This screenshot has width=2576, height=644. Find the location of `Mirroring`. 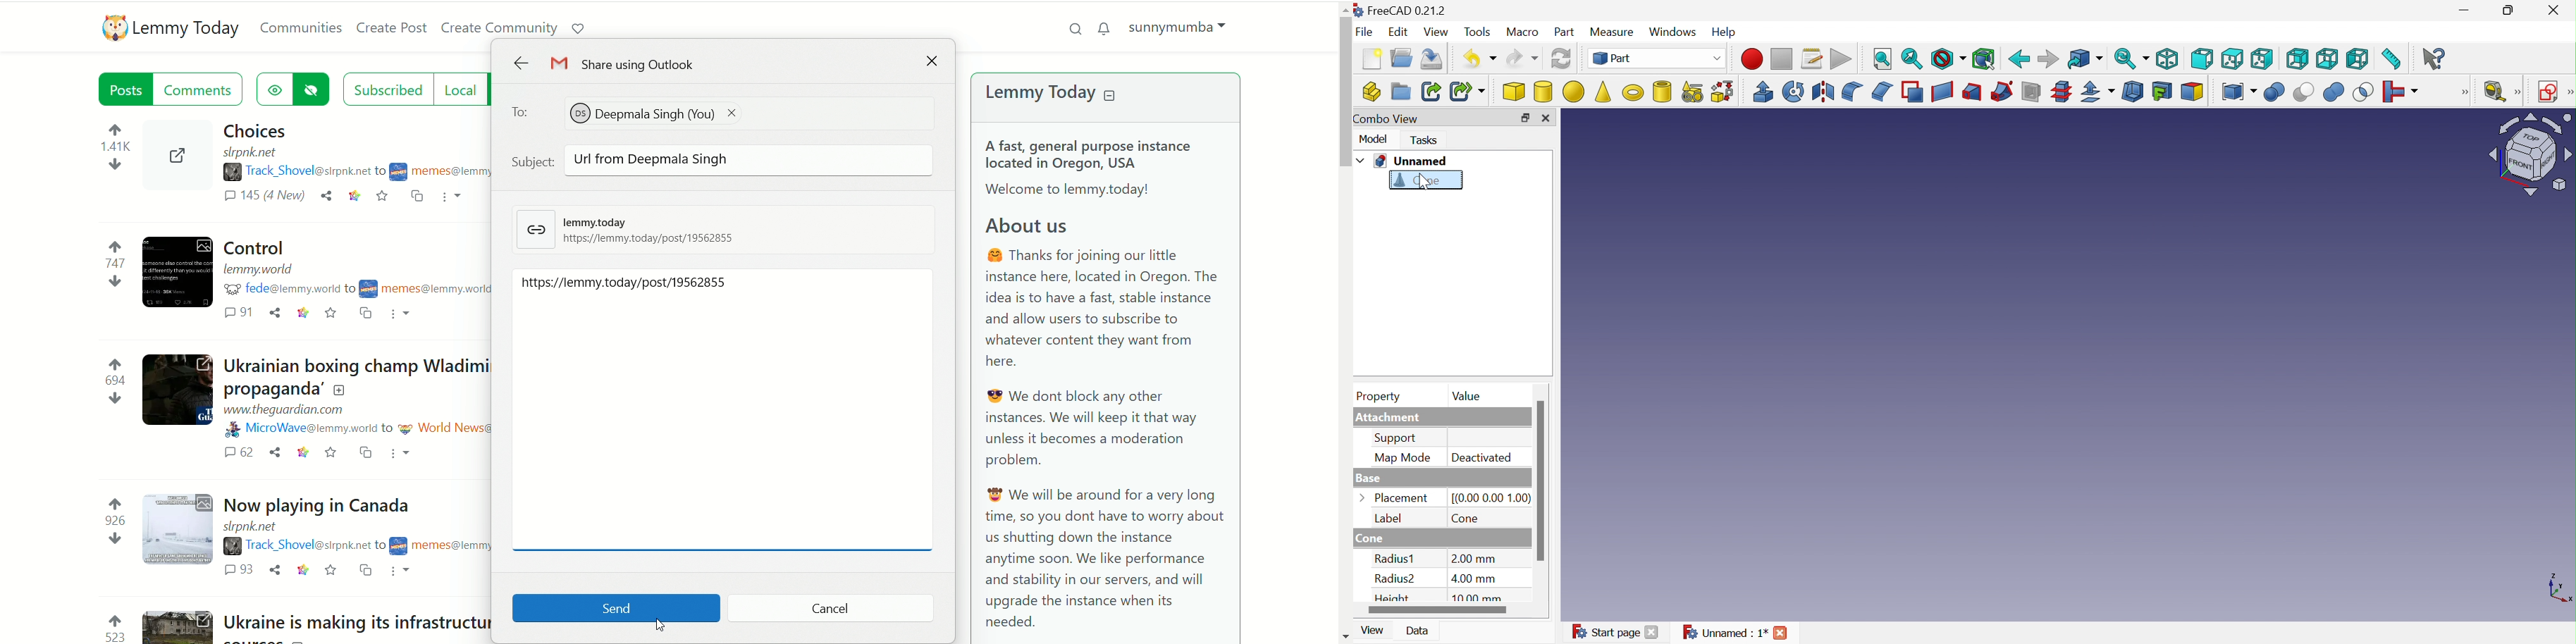

Mirroring is located at coordinates (1824, 92).